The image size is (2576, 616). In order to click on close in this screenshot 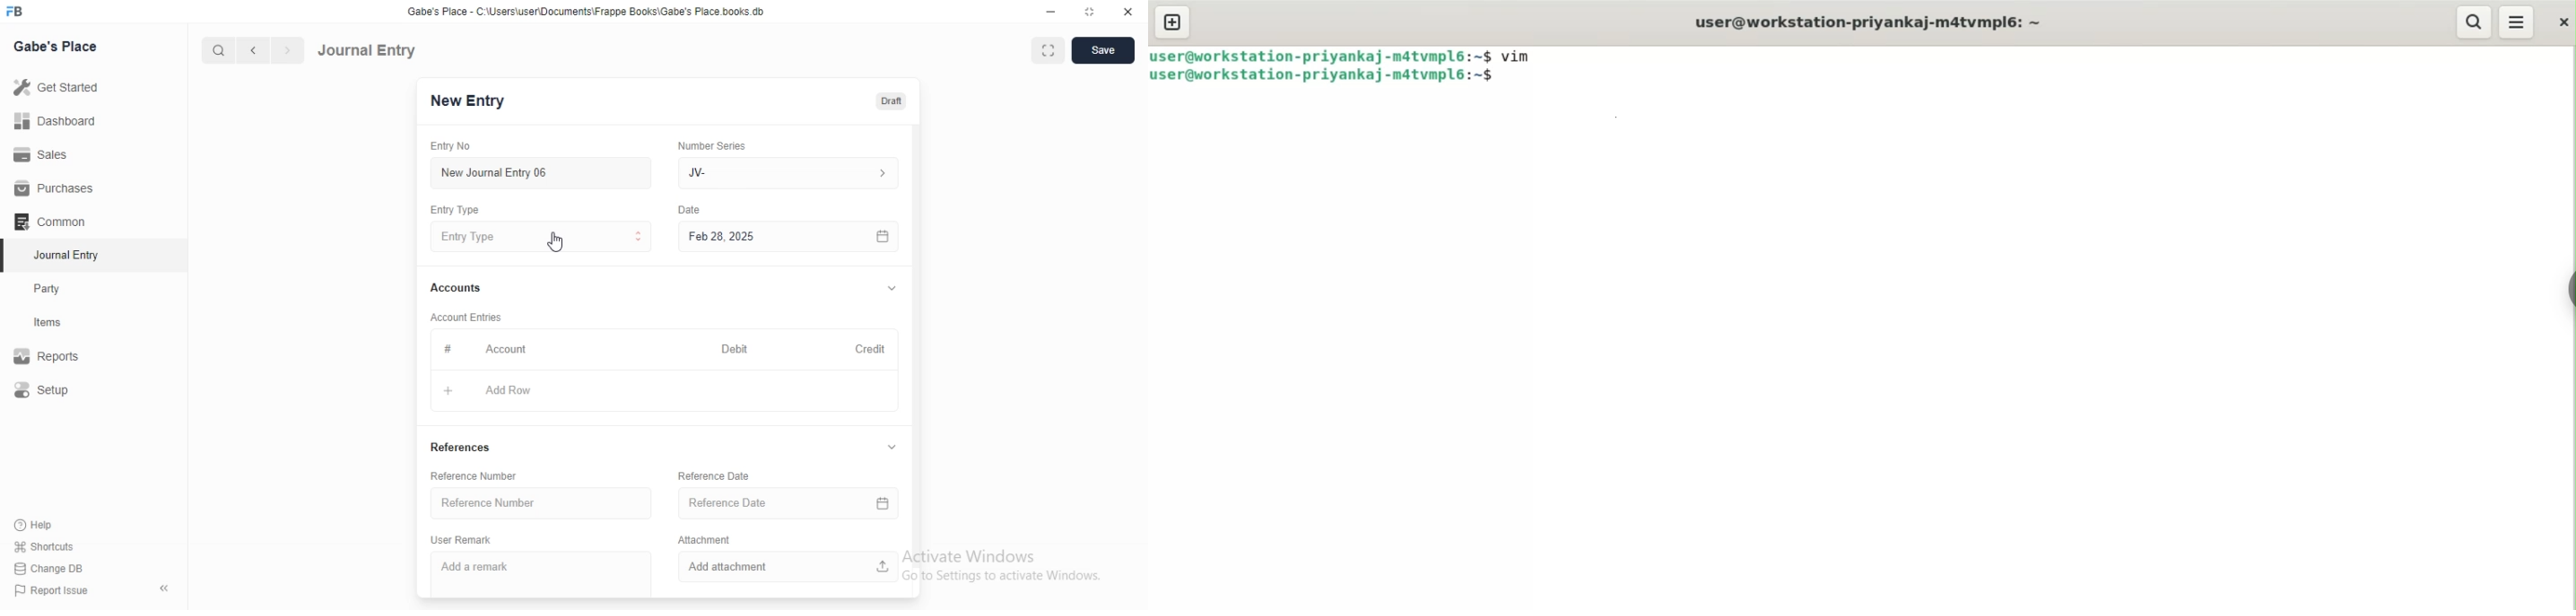, I will do `click(1128, 13)`.